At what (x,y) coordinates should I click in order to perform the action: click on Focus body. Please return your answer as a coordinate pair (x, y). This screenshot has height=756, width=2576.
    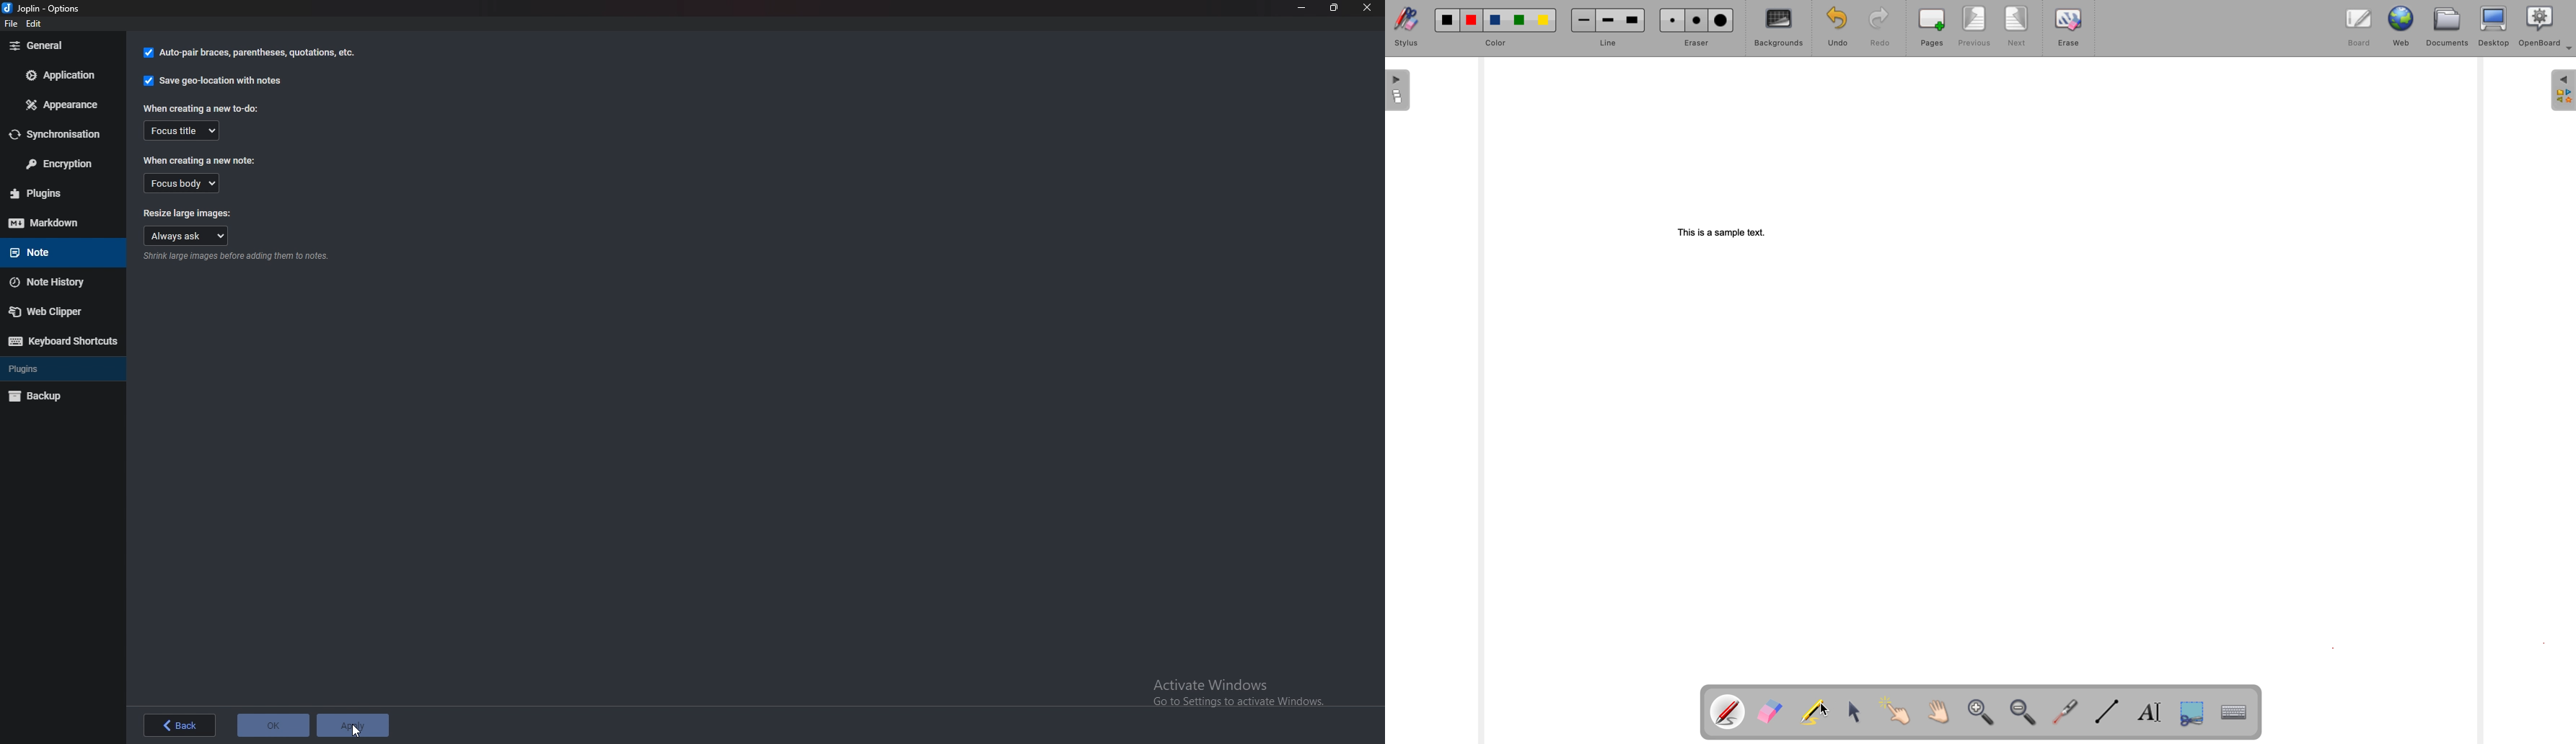
    Looking at the image, I should click on (181, 183).